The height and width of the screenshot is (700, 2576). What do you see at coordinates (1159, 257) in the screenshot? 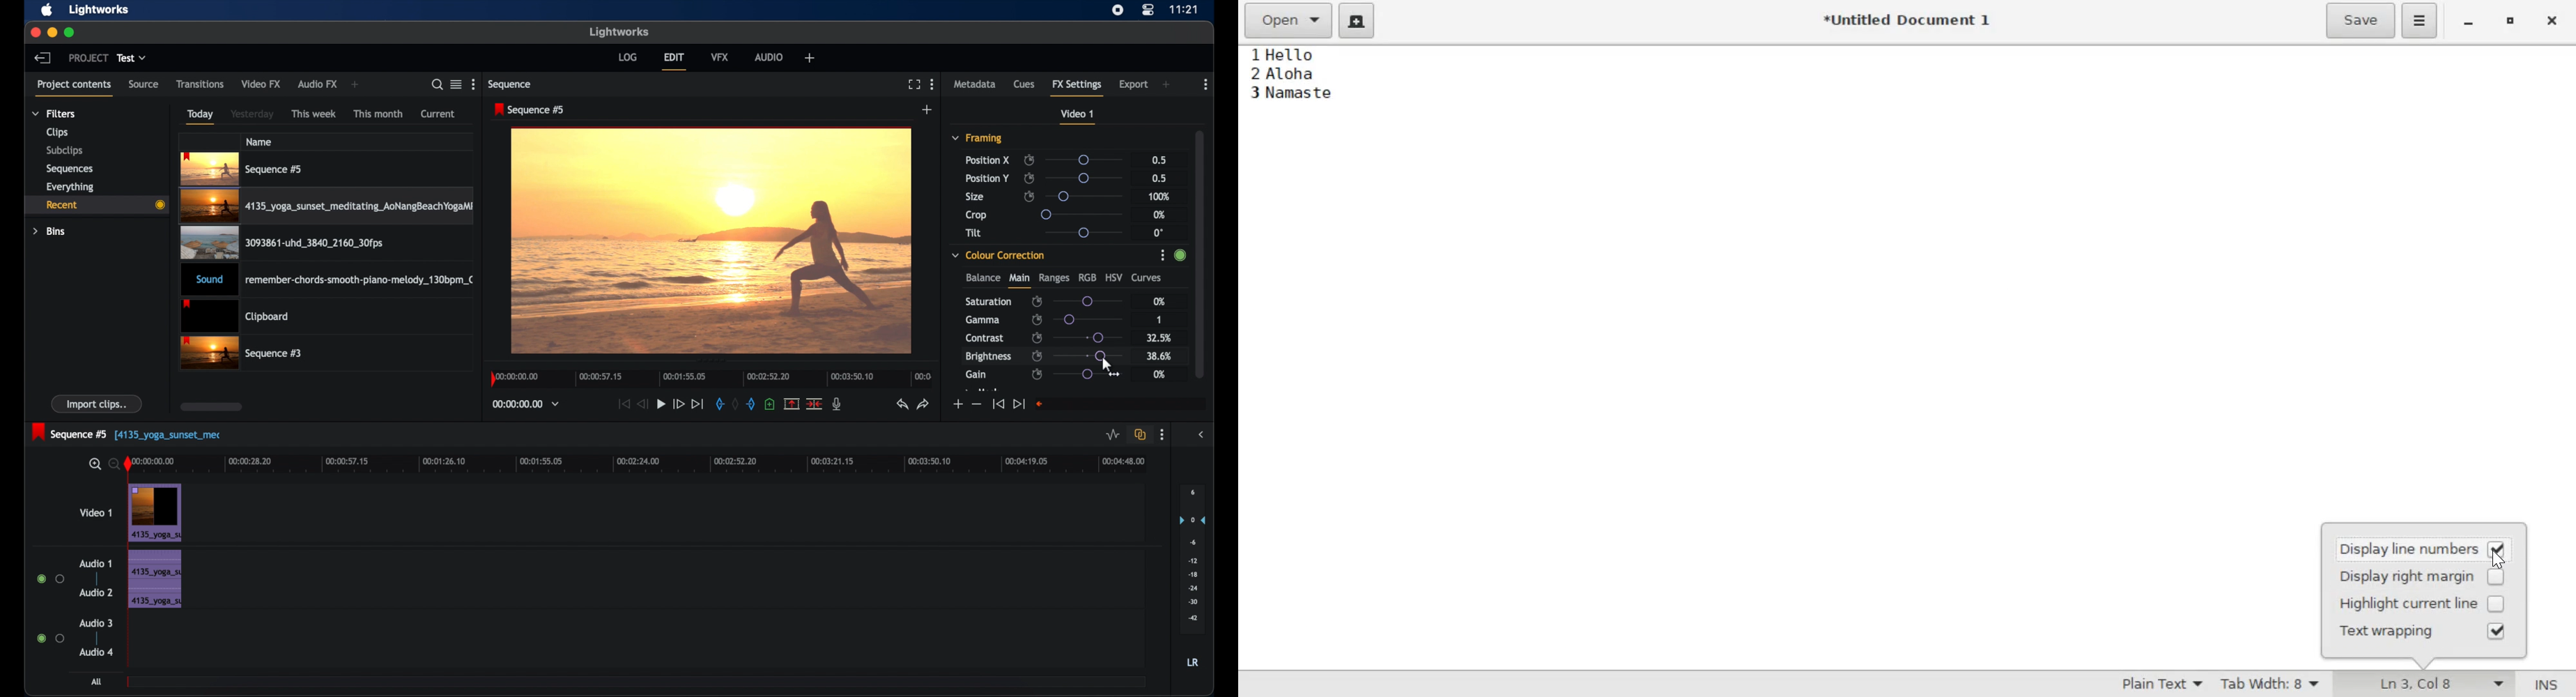
I see `options` at bounding box center [1159, 257].